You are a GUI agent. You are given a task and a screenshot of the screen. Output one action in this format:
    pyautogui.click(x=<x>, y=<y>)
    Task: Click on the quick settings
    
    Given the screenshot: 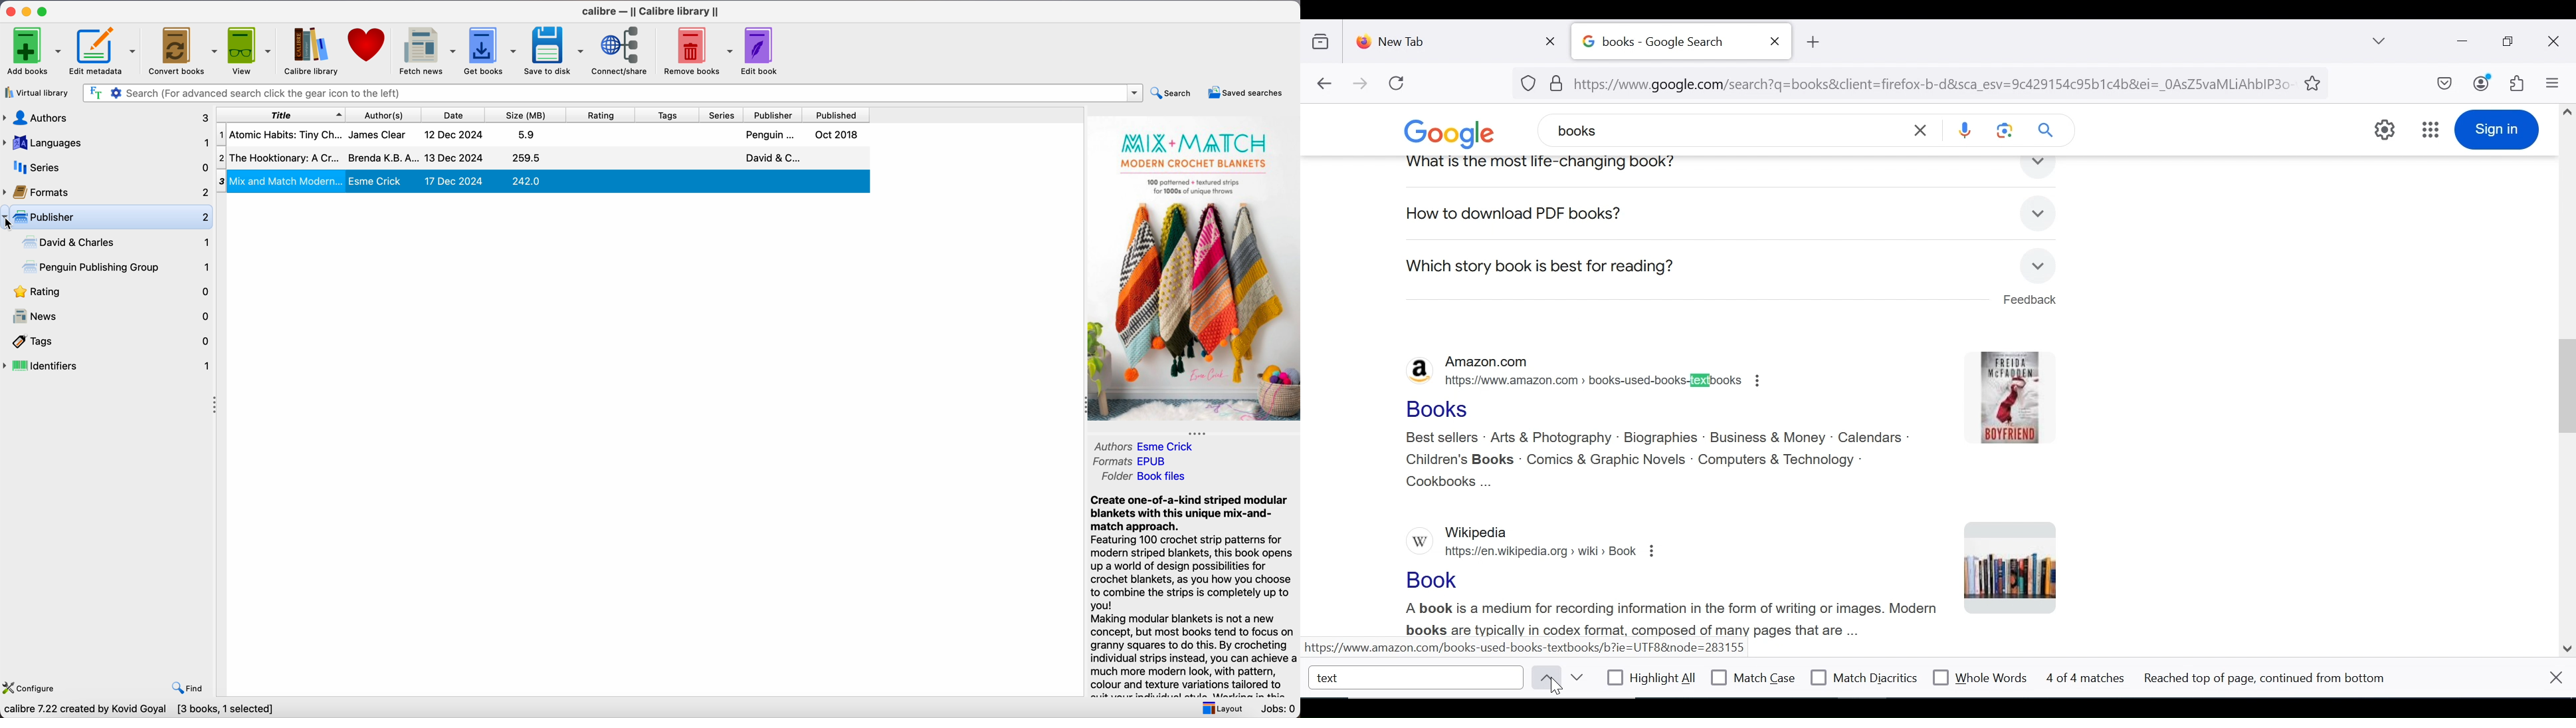 What is the action you would take?
    pyautogui.click(x=2385, y=130)
    